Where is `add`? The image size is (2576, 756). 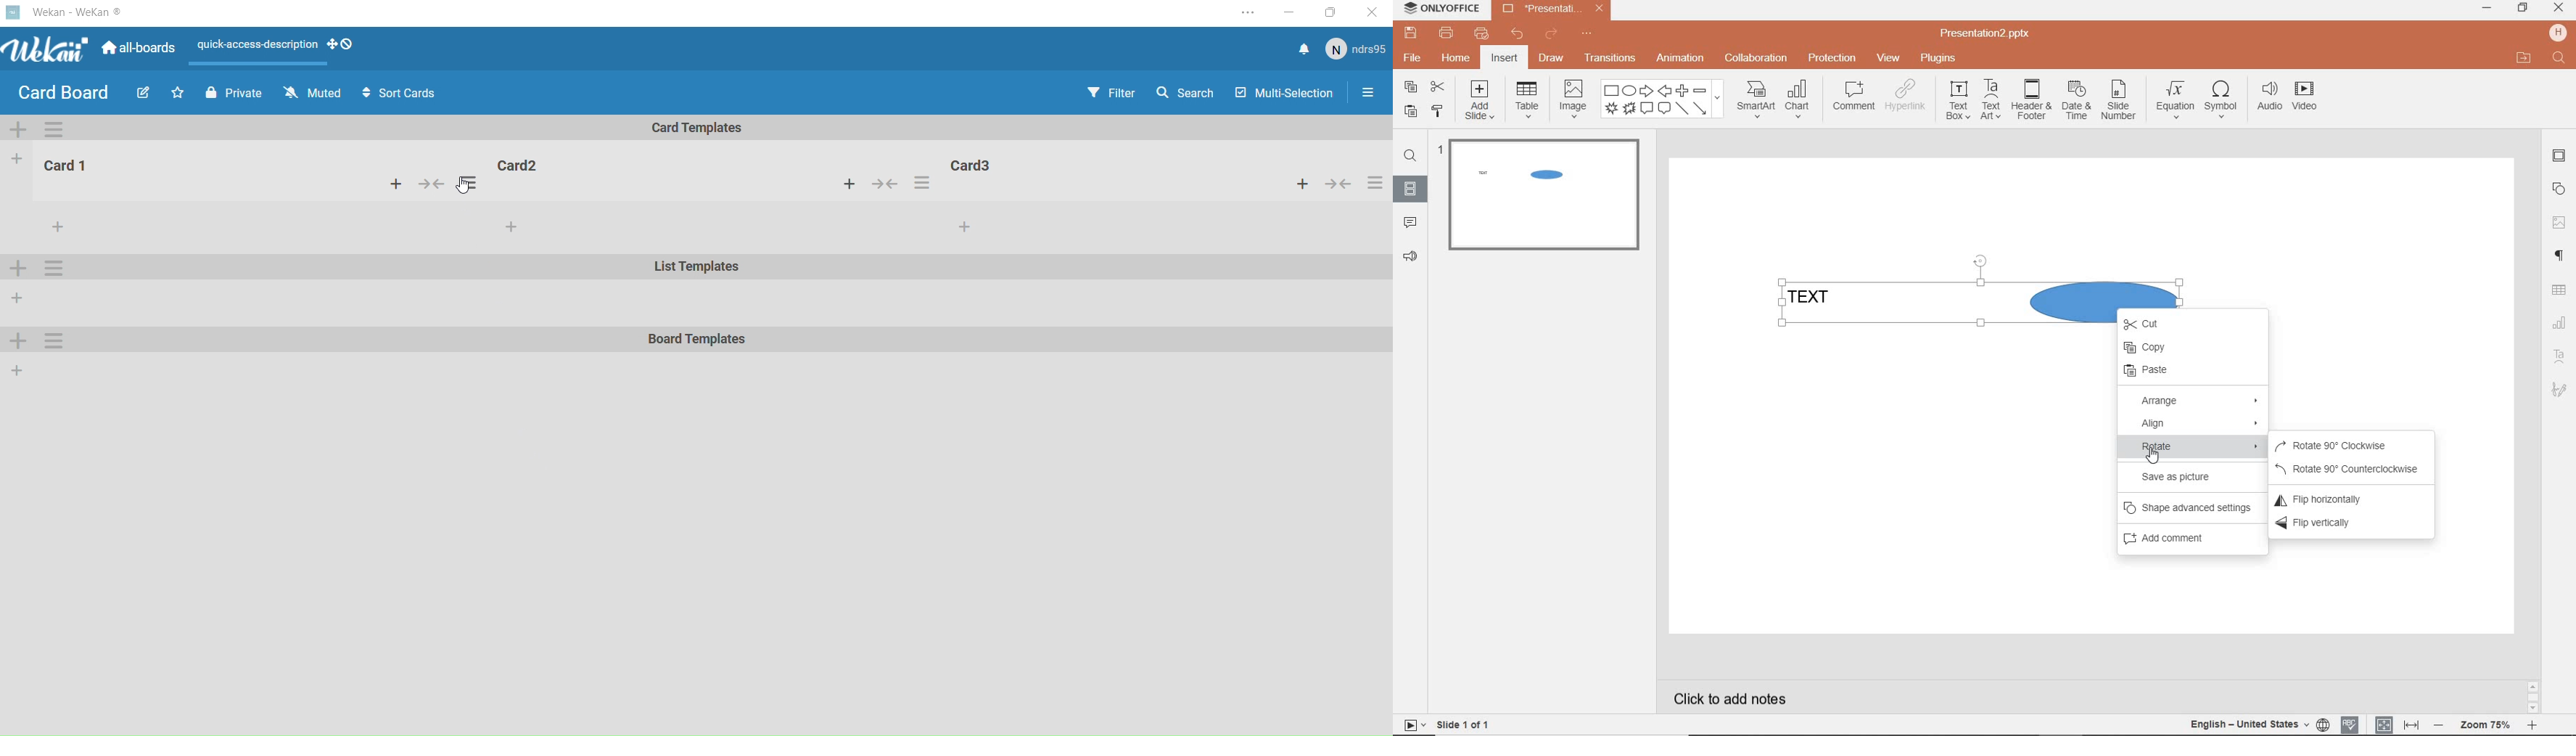 add is located at coordinates (853, 184).